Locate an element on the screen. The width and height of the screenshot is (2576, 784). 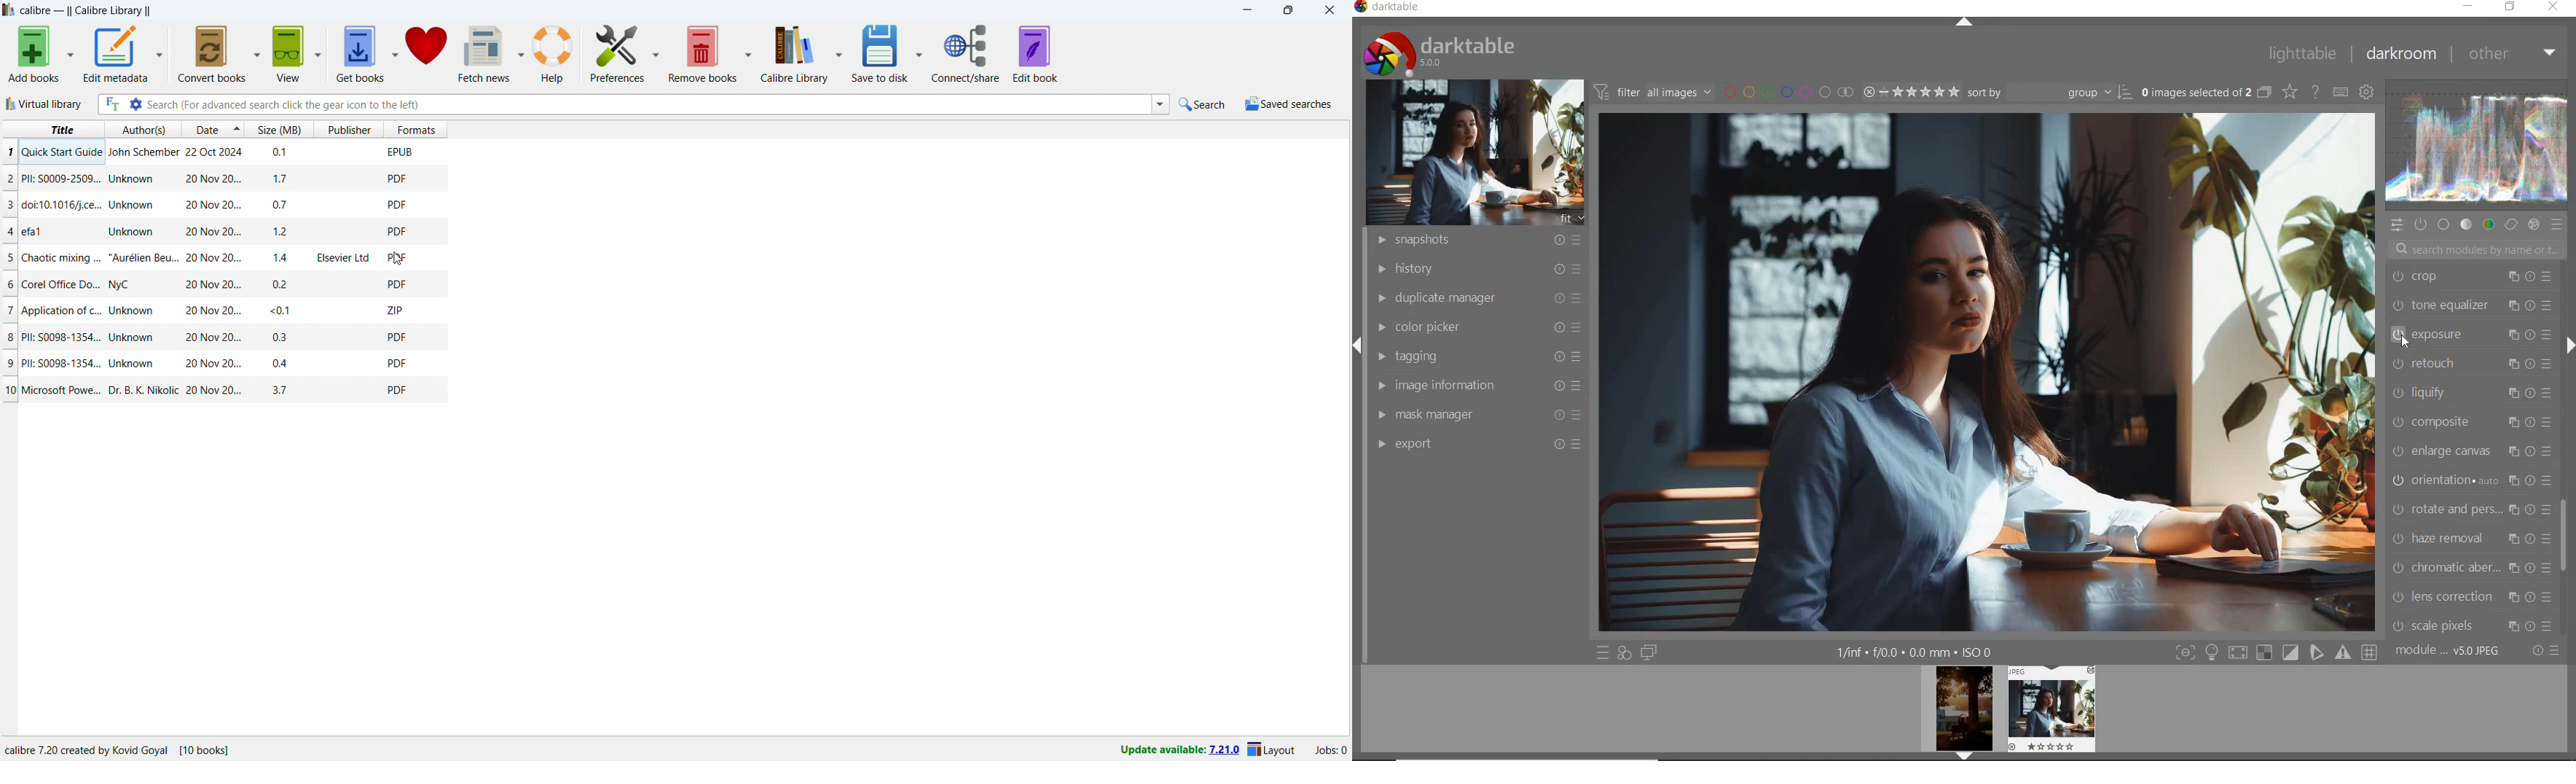
SORT is located at coordinates (2047, 93).